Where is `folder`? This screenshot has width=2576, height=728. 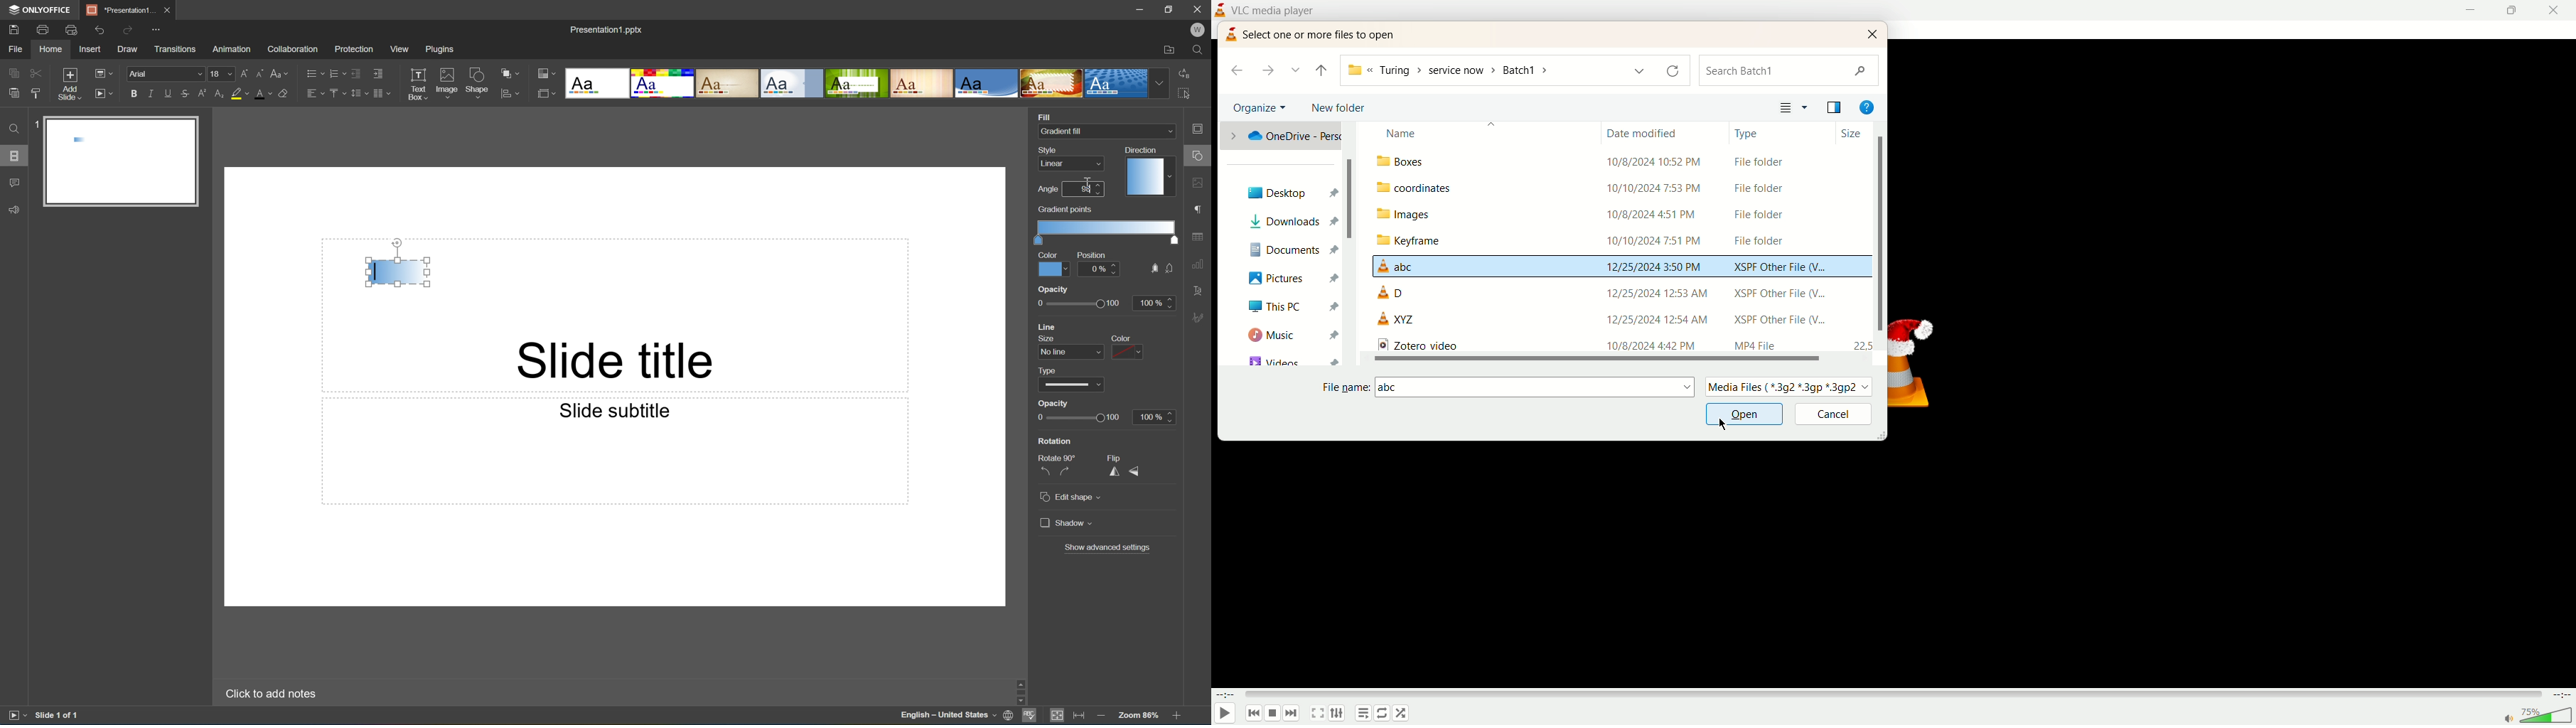 folder is located at coordinates (1621, 159).